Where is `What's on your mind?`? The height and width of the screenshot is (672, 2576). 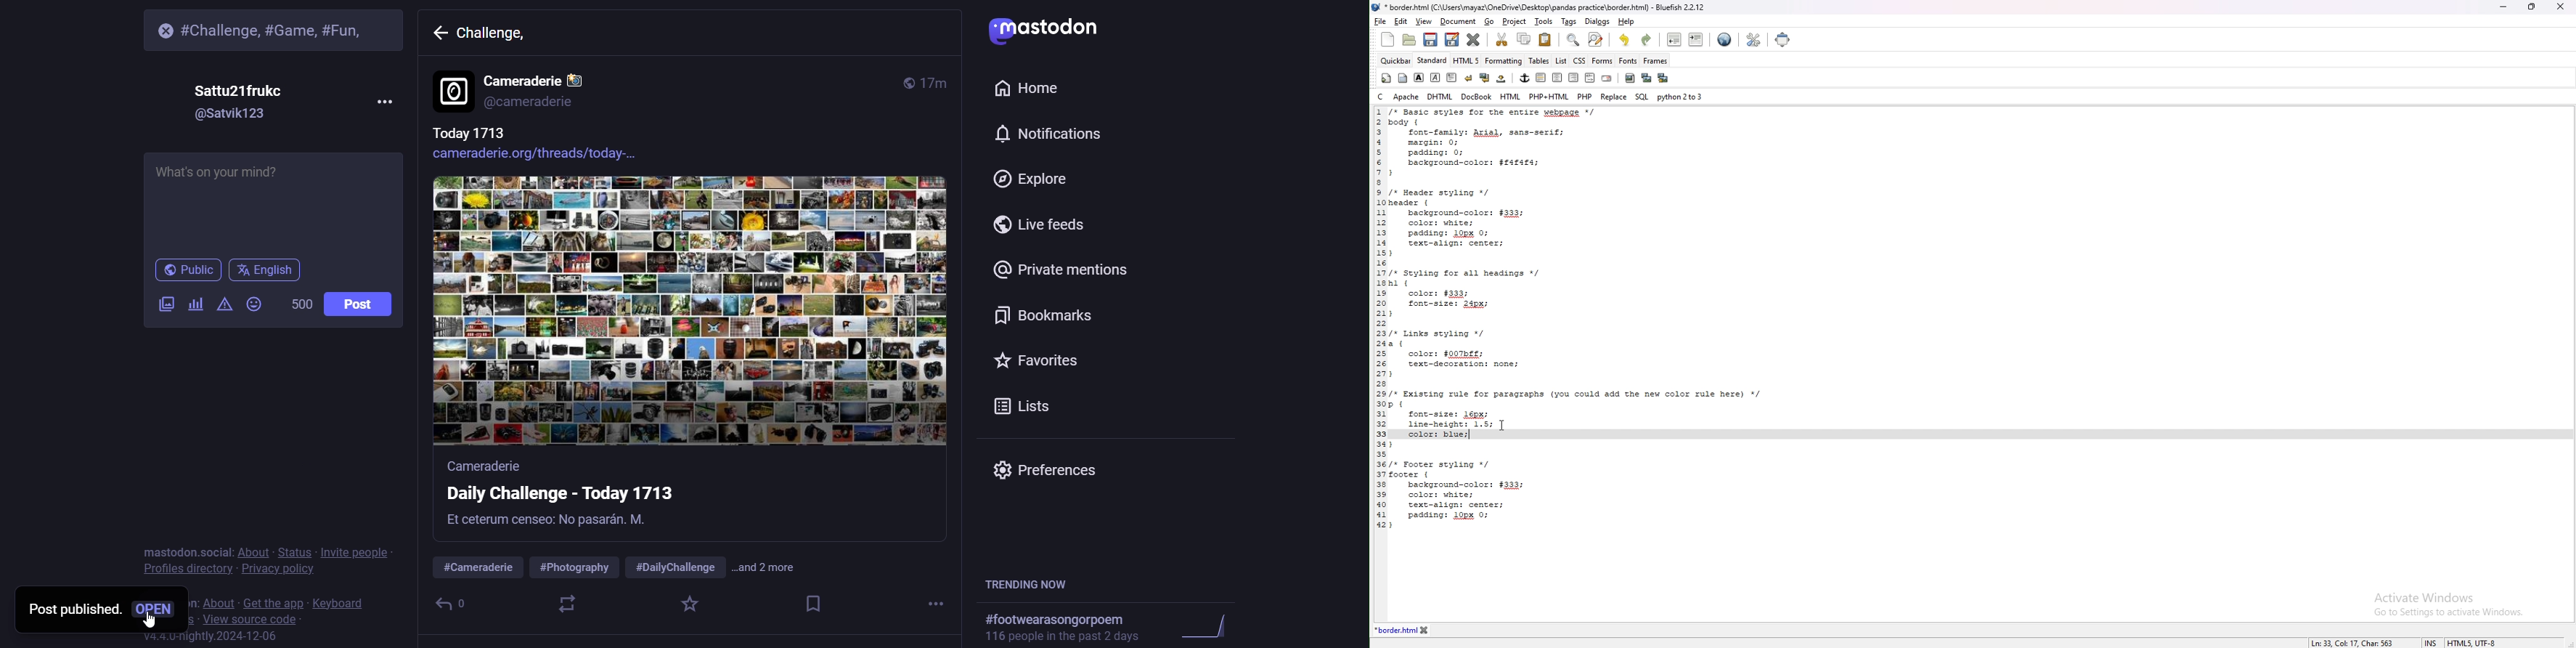 What's on your mind? is located at coordinates (269, 203).